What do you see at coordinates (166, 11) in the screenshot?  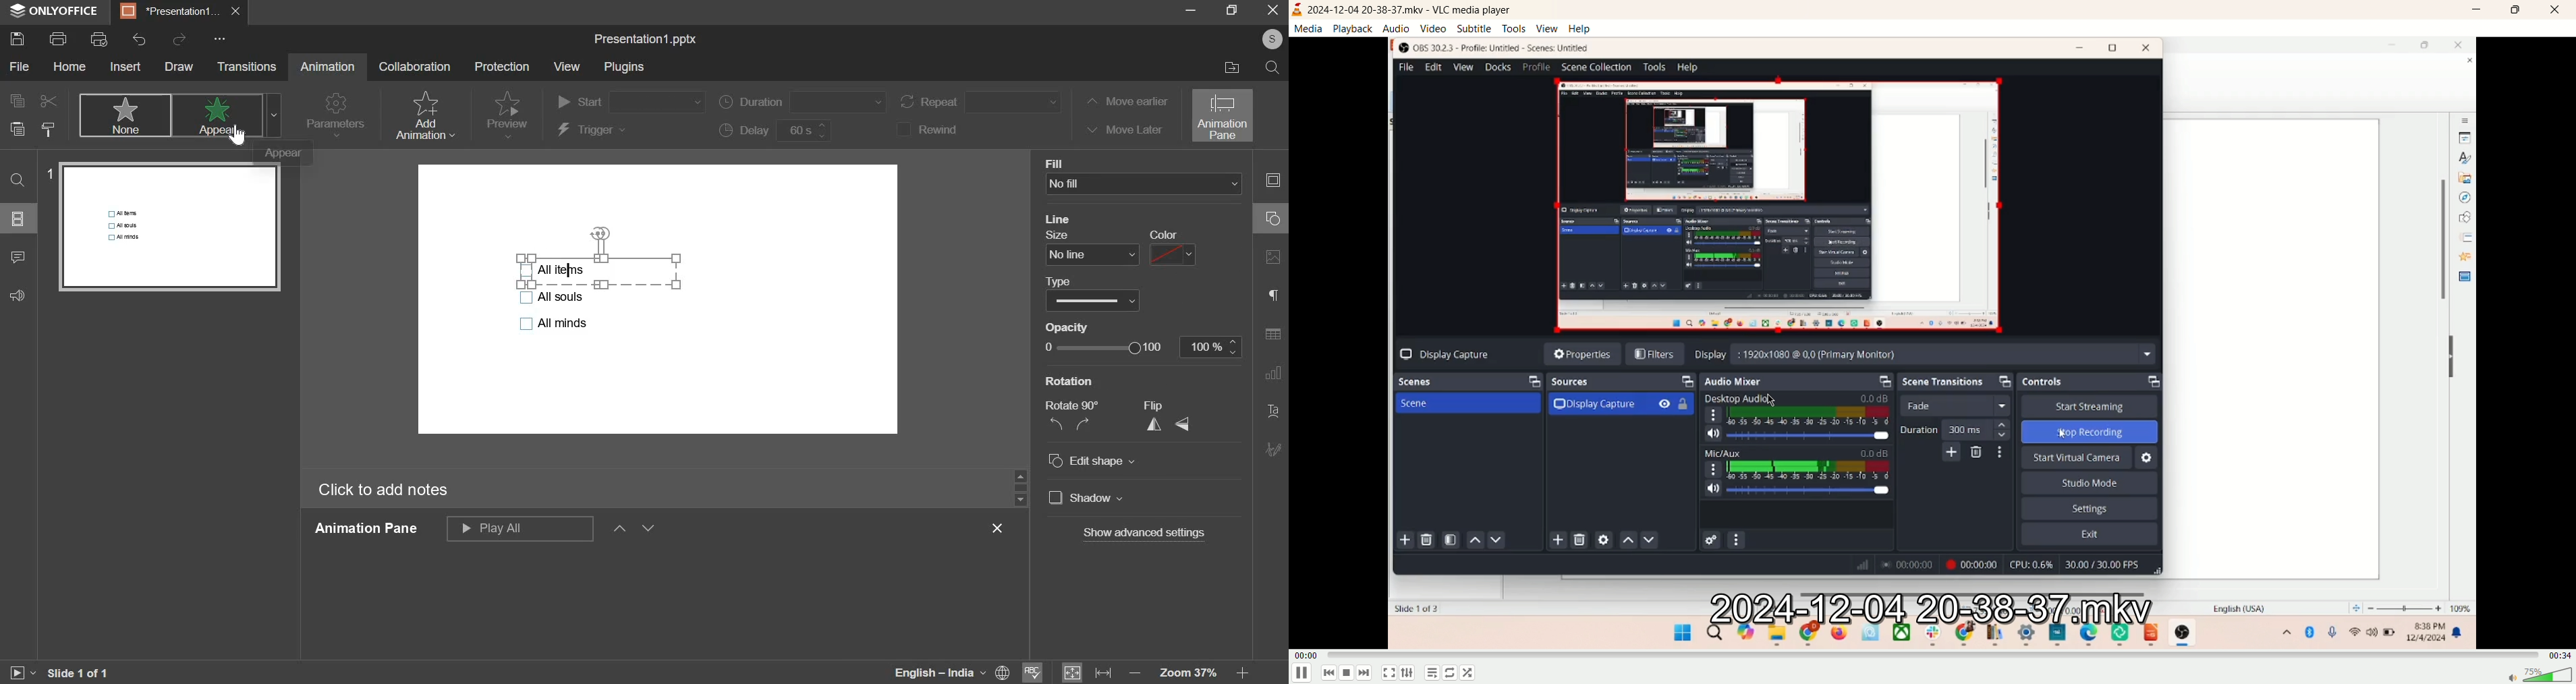 I see `presentation1` at bounding box center [166, 11].